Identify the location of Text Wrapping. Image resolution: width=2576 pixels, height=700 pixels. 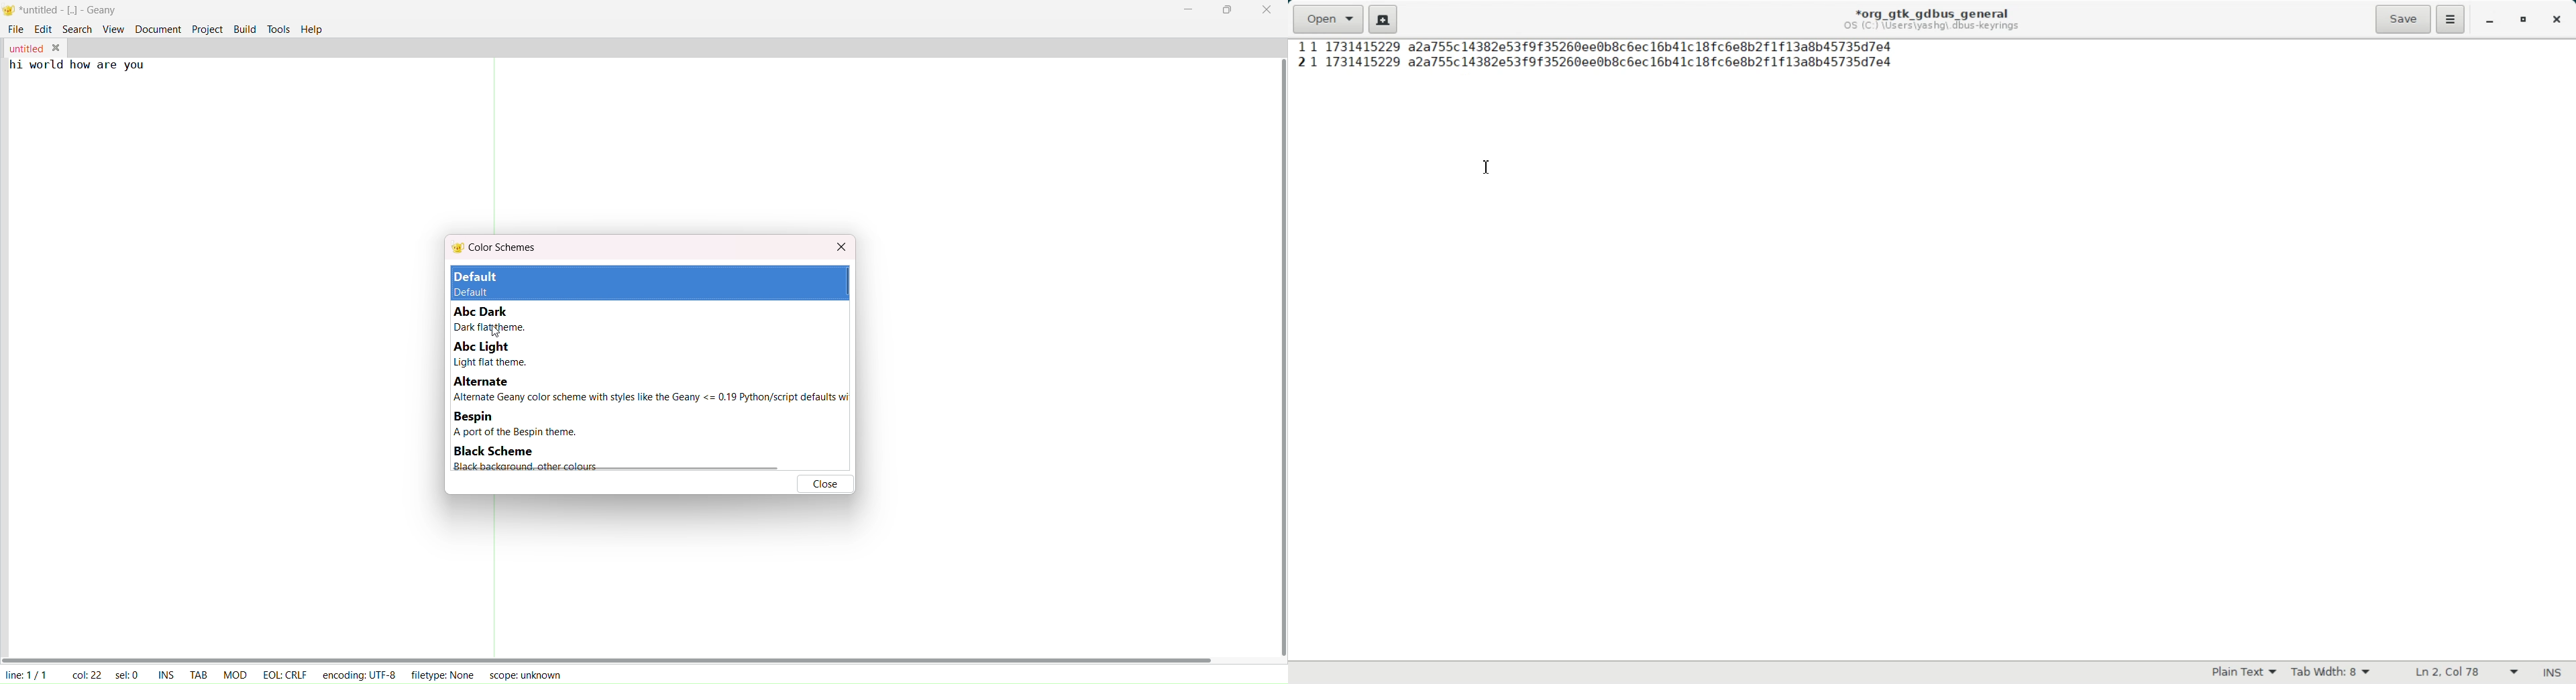
(2453, 673).